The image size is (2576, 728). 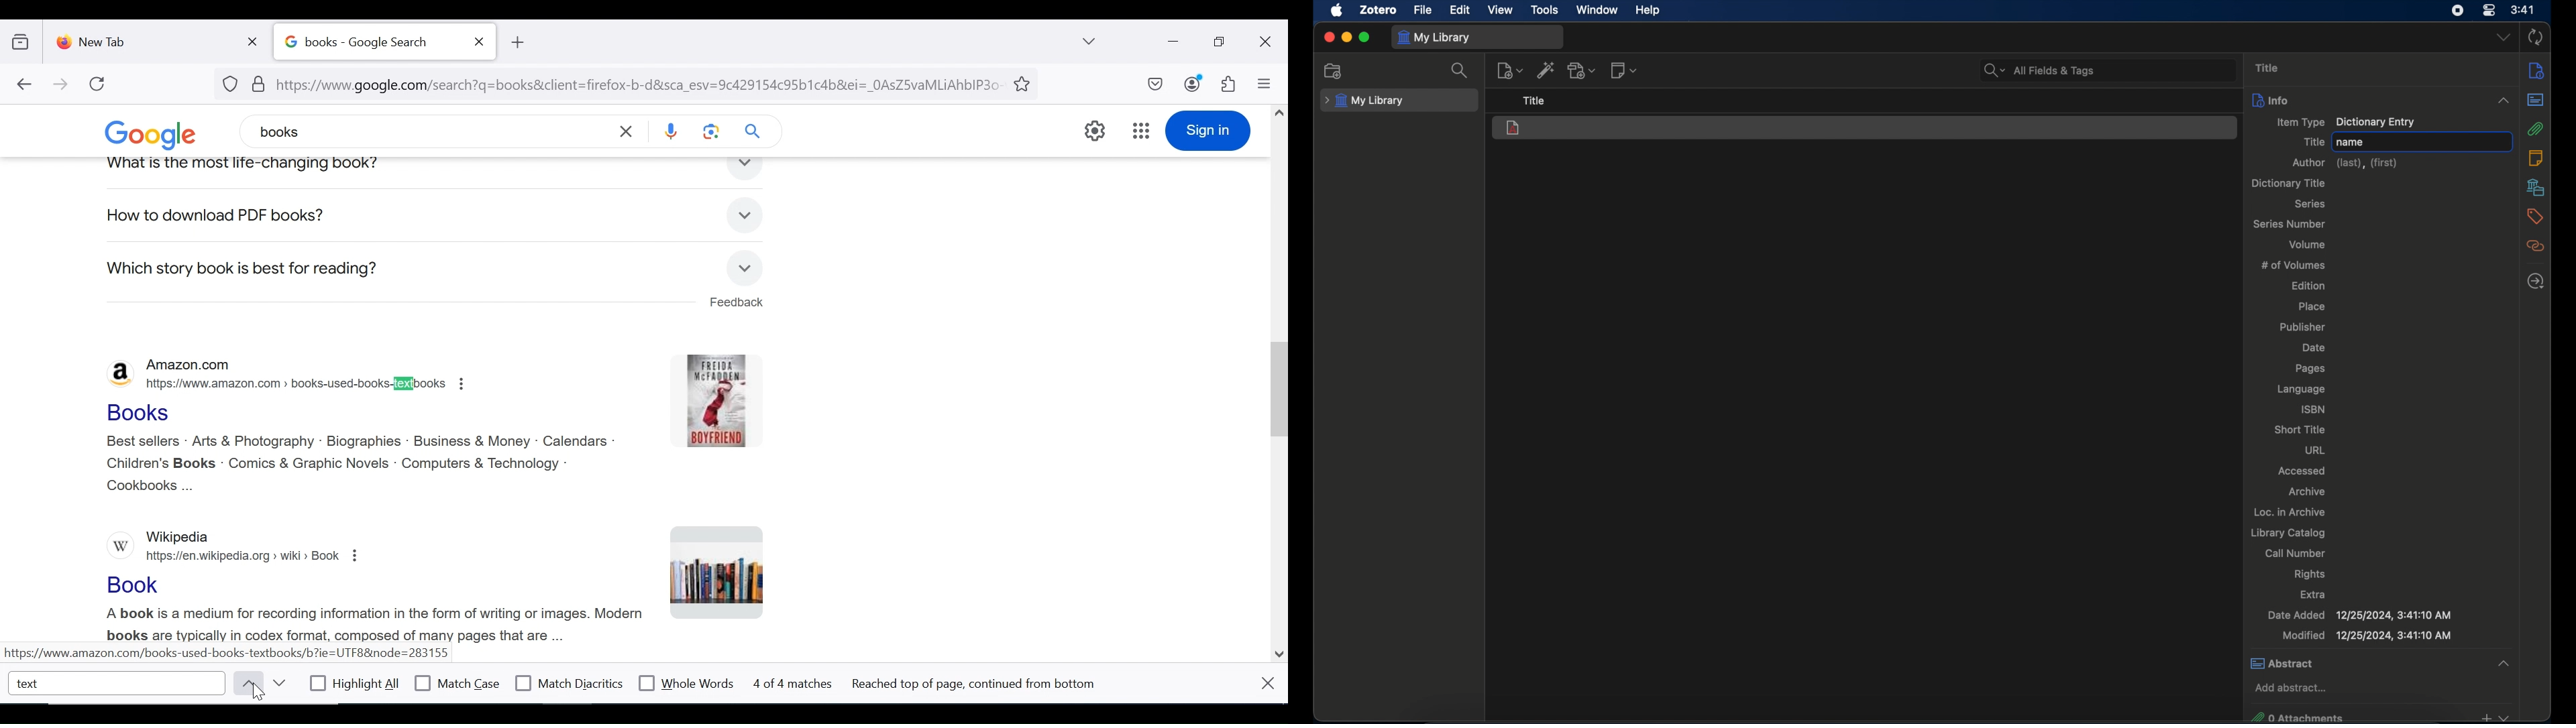 I want to click on reached top of page. continues from bottom, so click(x=979, y=684).